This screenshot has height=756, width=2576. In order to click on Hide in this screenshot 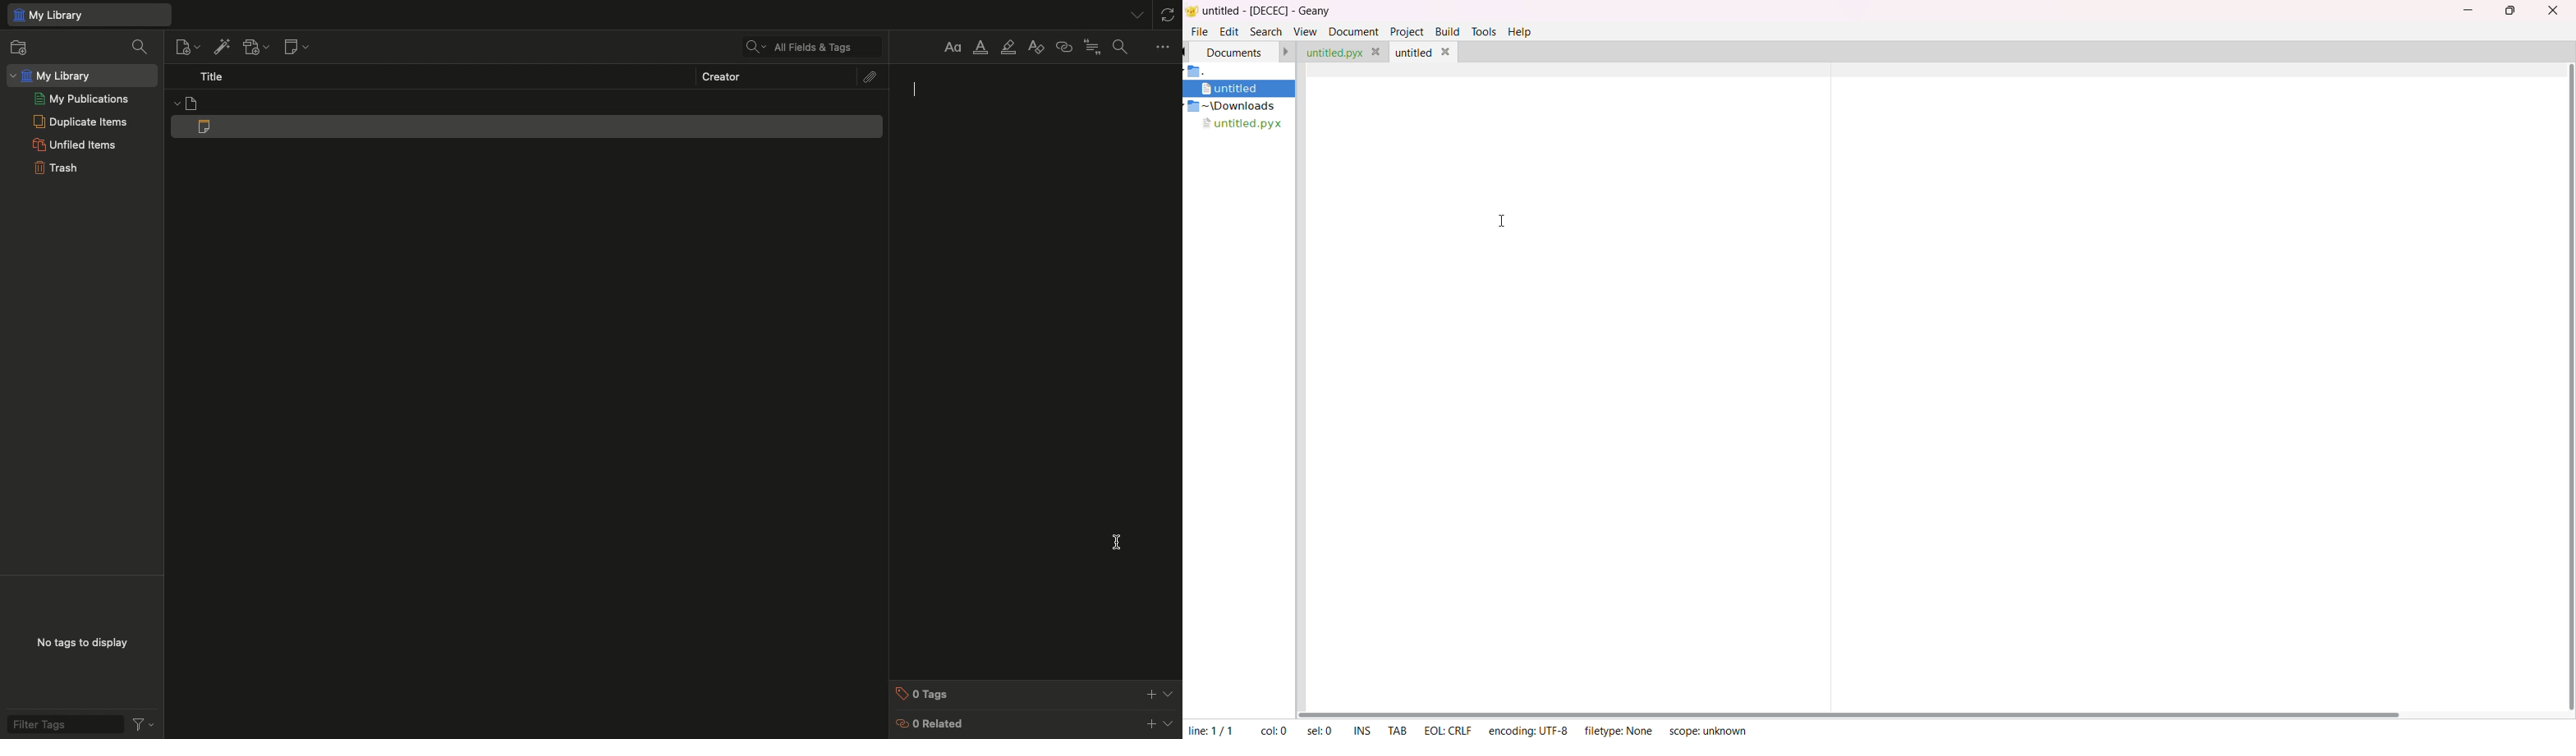, I will do `click(1139, 14)`.